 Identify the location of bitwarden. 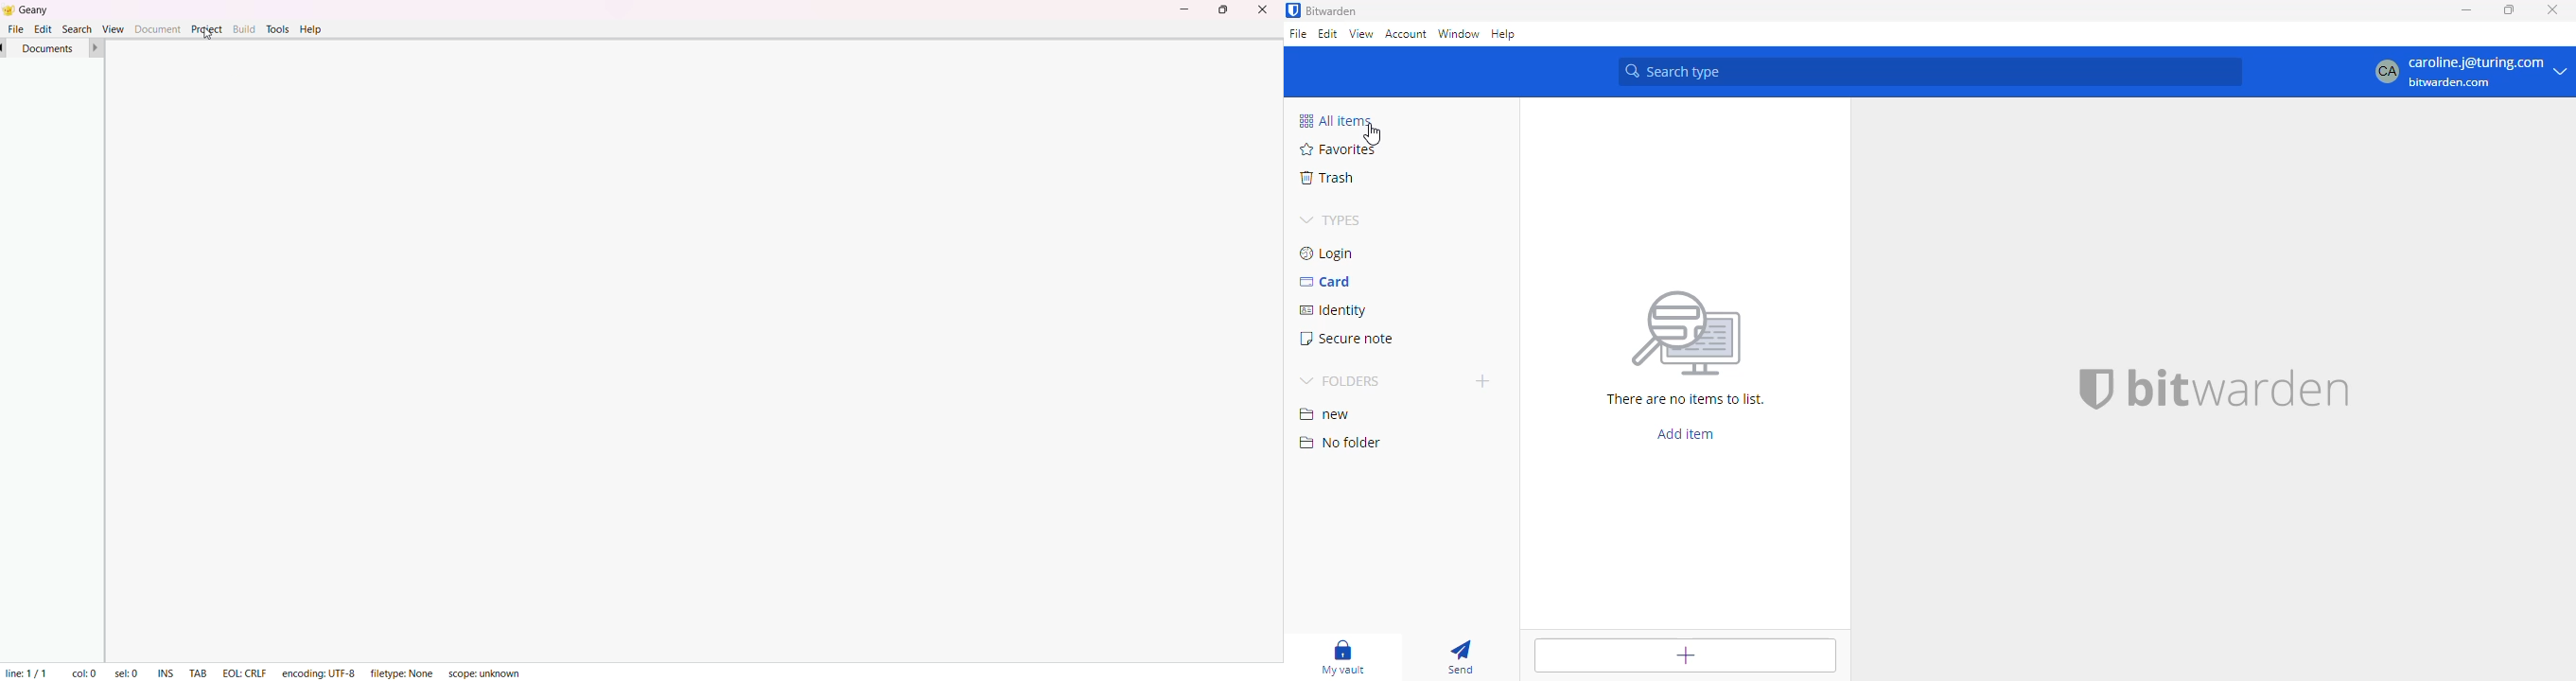
(1332, 11).